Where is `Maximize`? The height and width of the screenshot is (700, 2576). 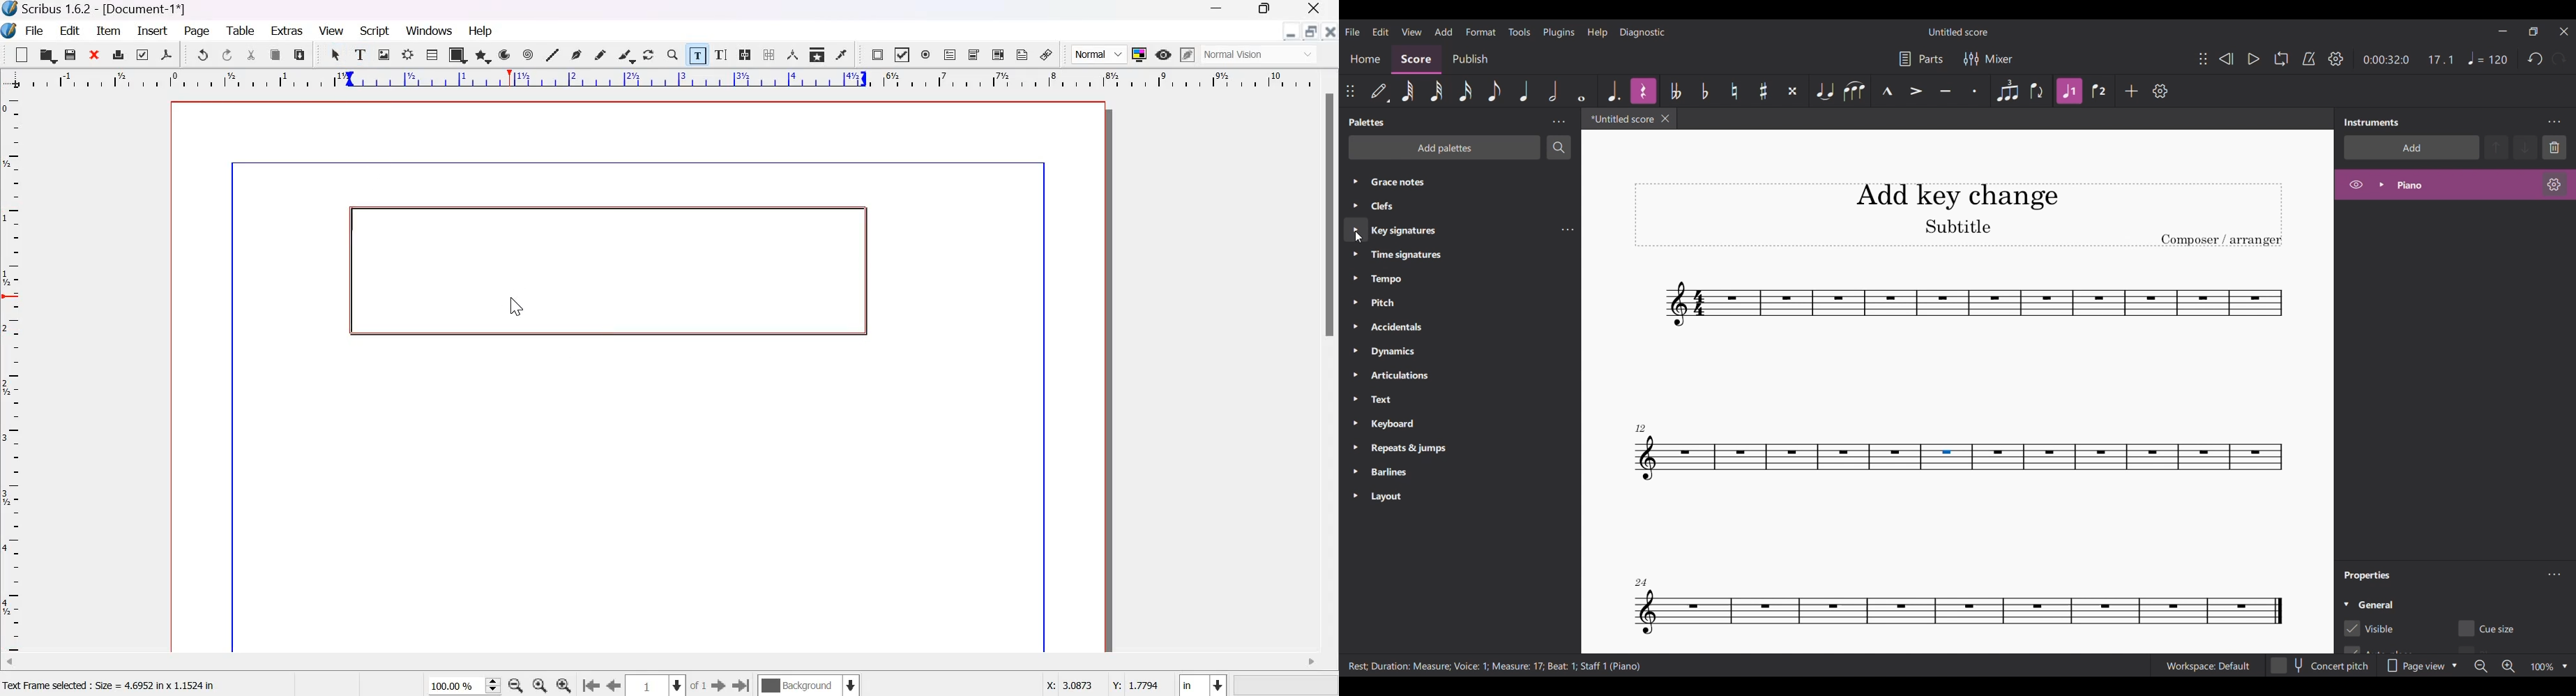 Maximize is located at coordinates (1259, 10).